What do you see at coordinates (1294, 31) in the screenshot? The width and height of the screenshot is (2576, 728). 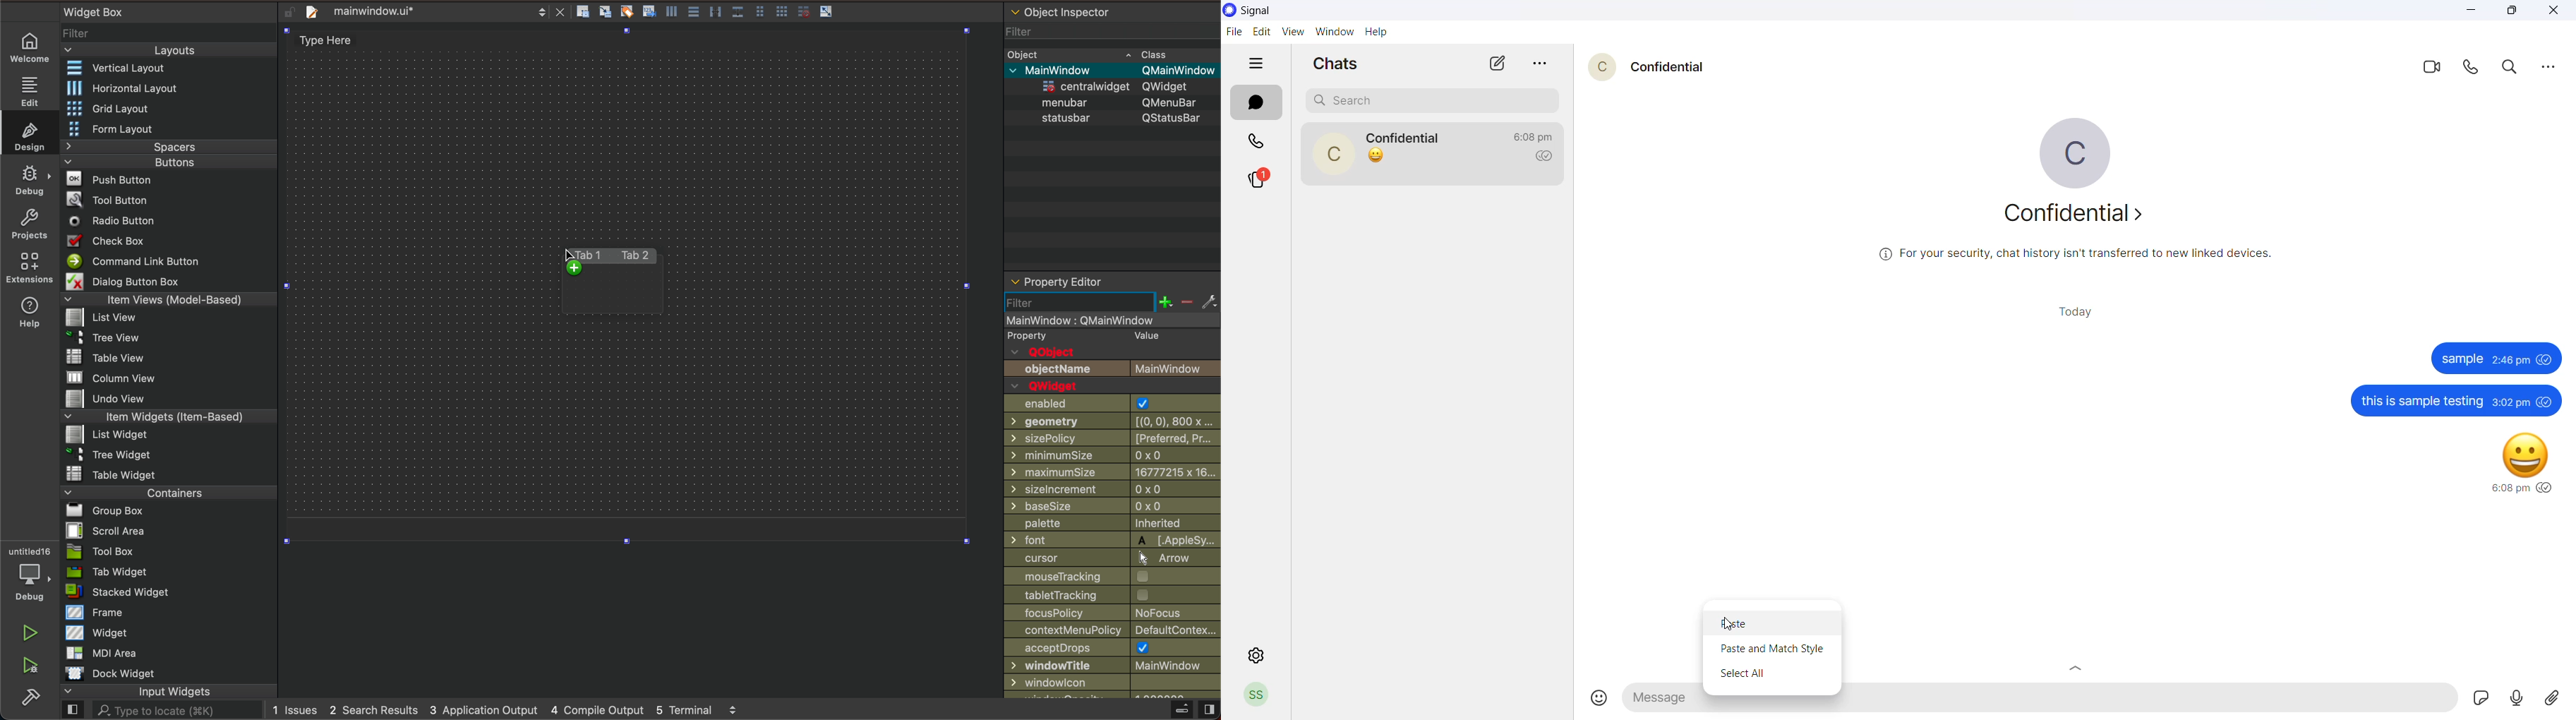 I see `view` at bounding box center [1294, 31].